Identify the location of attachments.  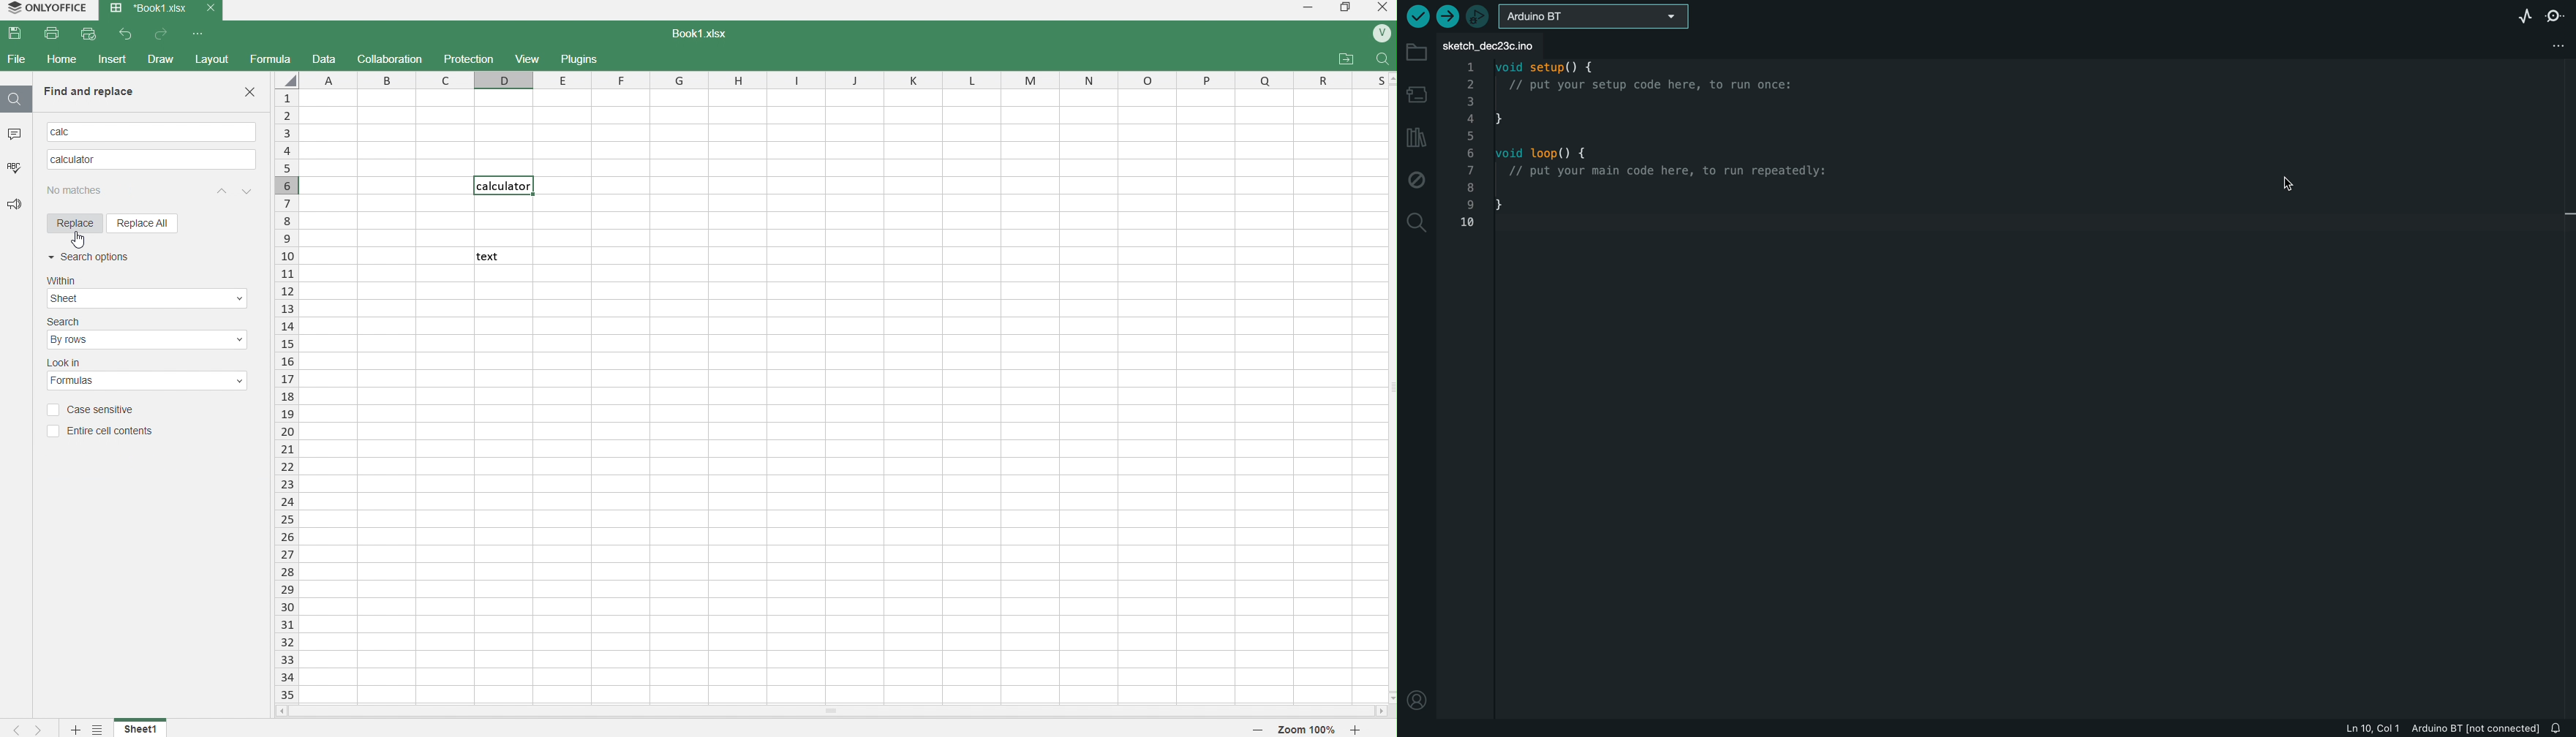
(1349, 57).